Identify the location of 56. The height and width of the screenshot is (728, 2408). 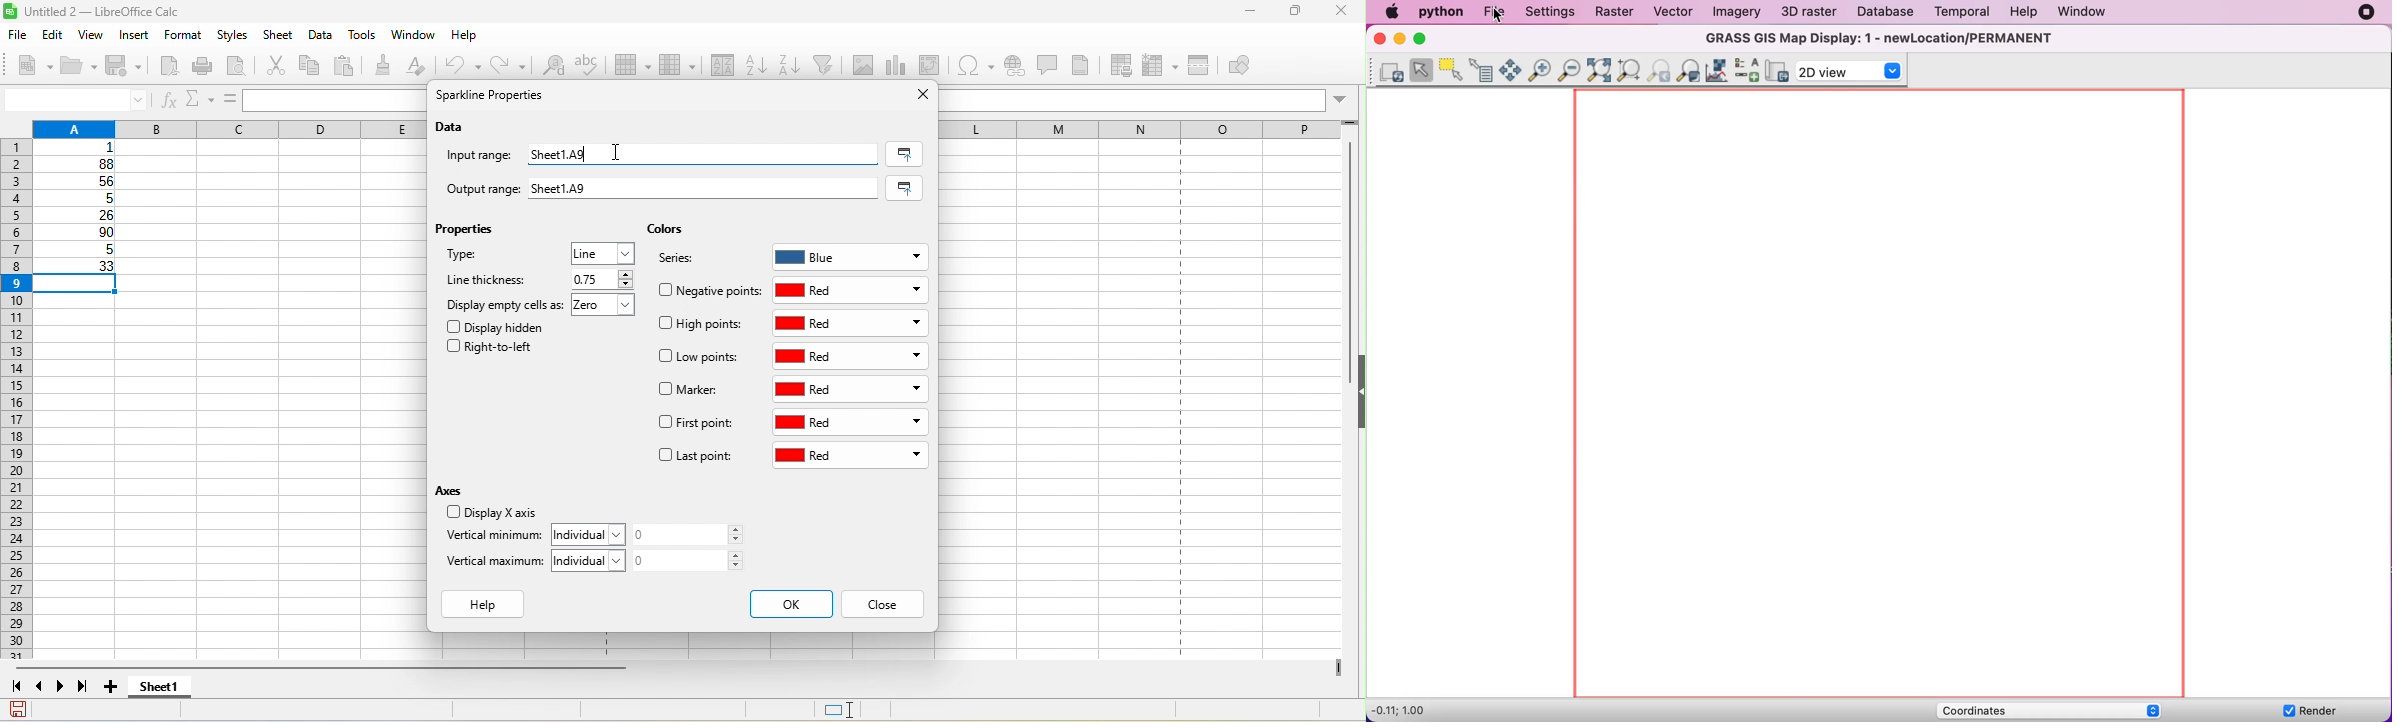
(82, 182).